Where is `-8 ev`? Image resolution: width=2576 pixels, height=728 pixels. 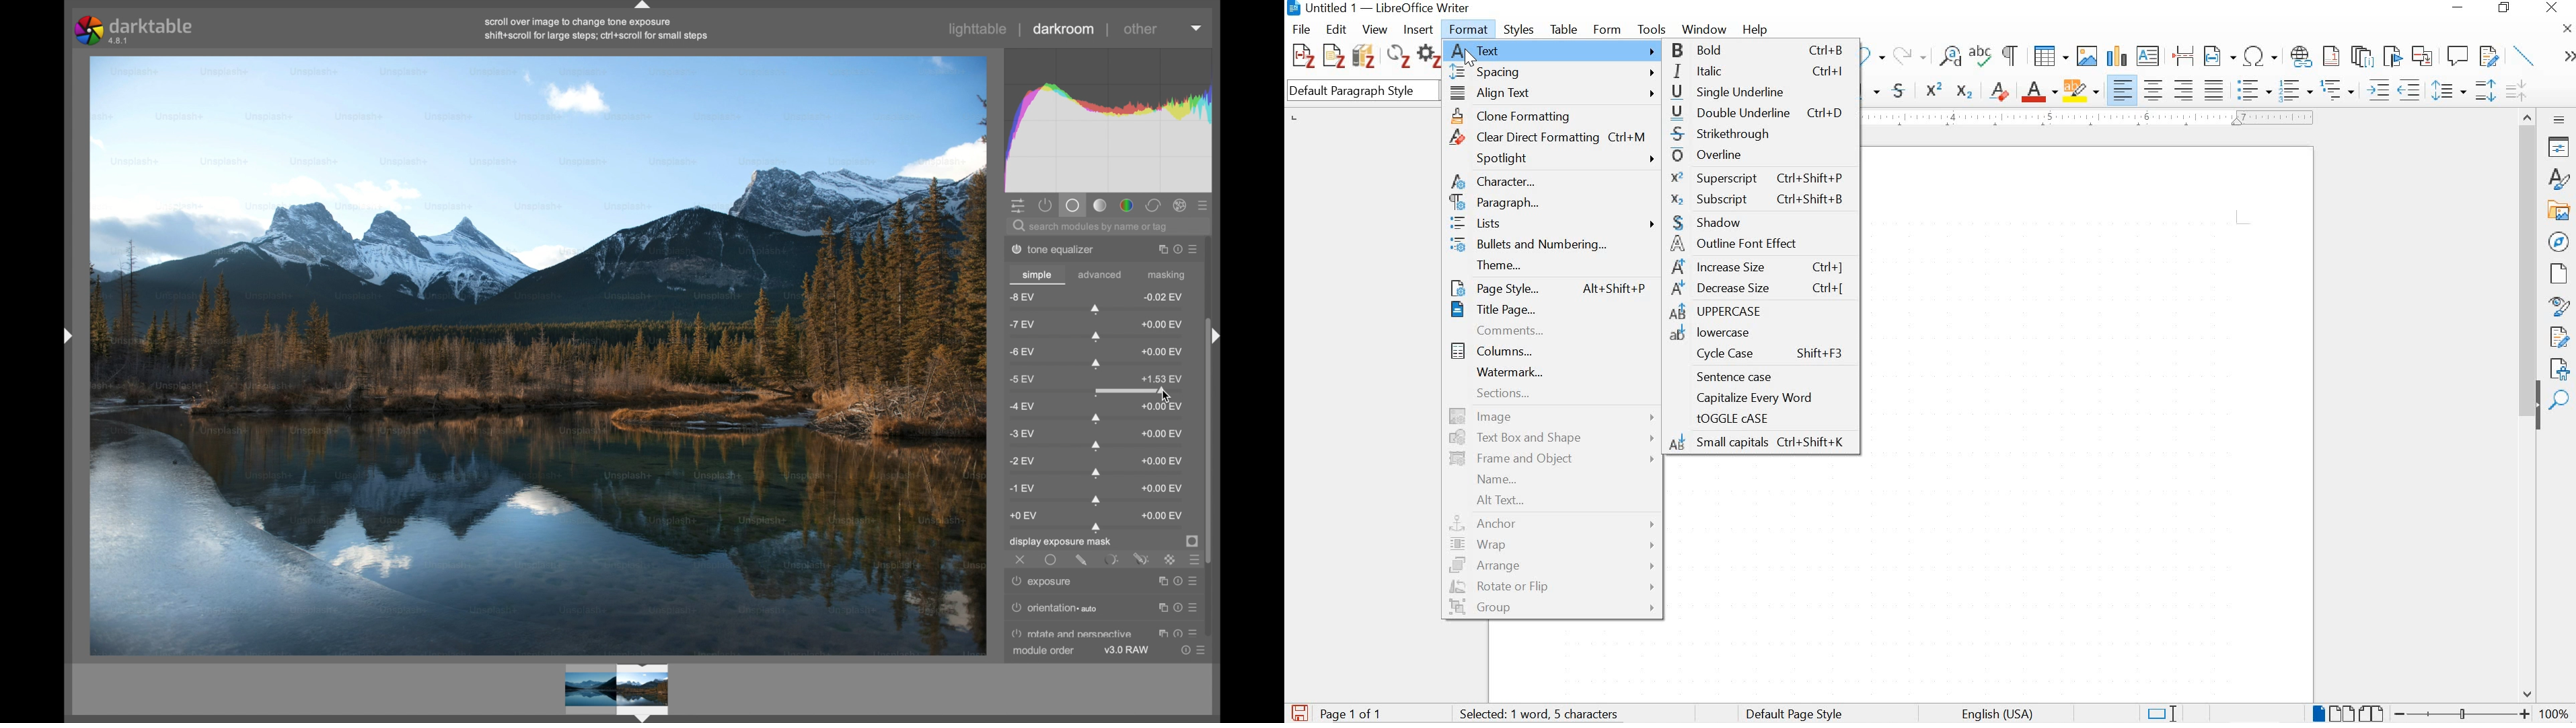
-8 ev is located at coordinates (1023, 297).